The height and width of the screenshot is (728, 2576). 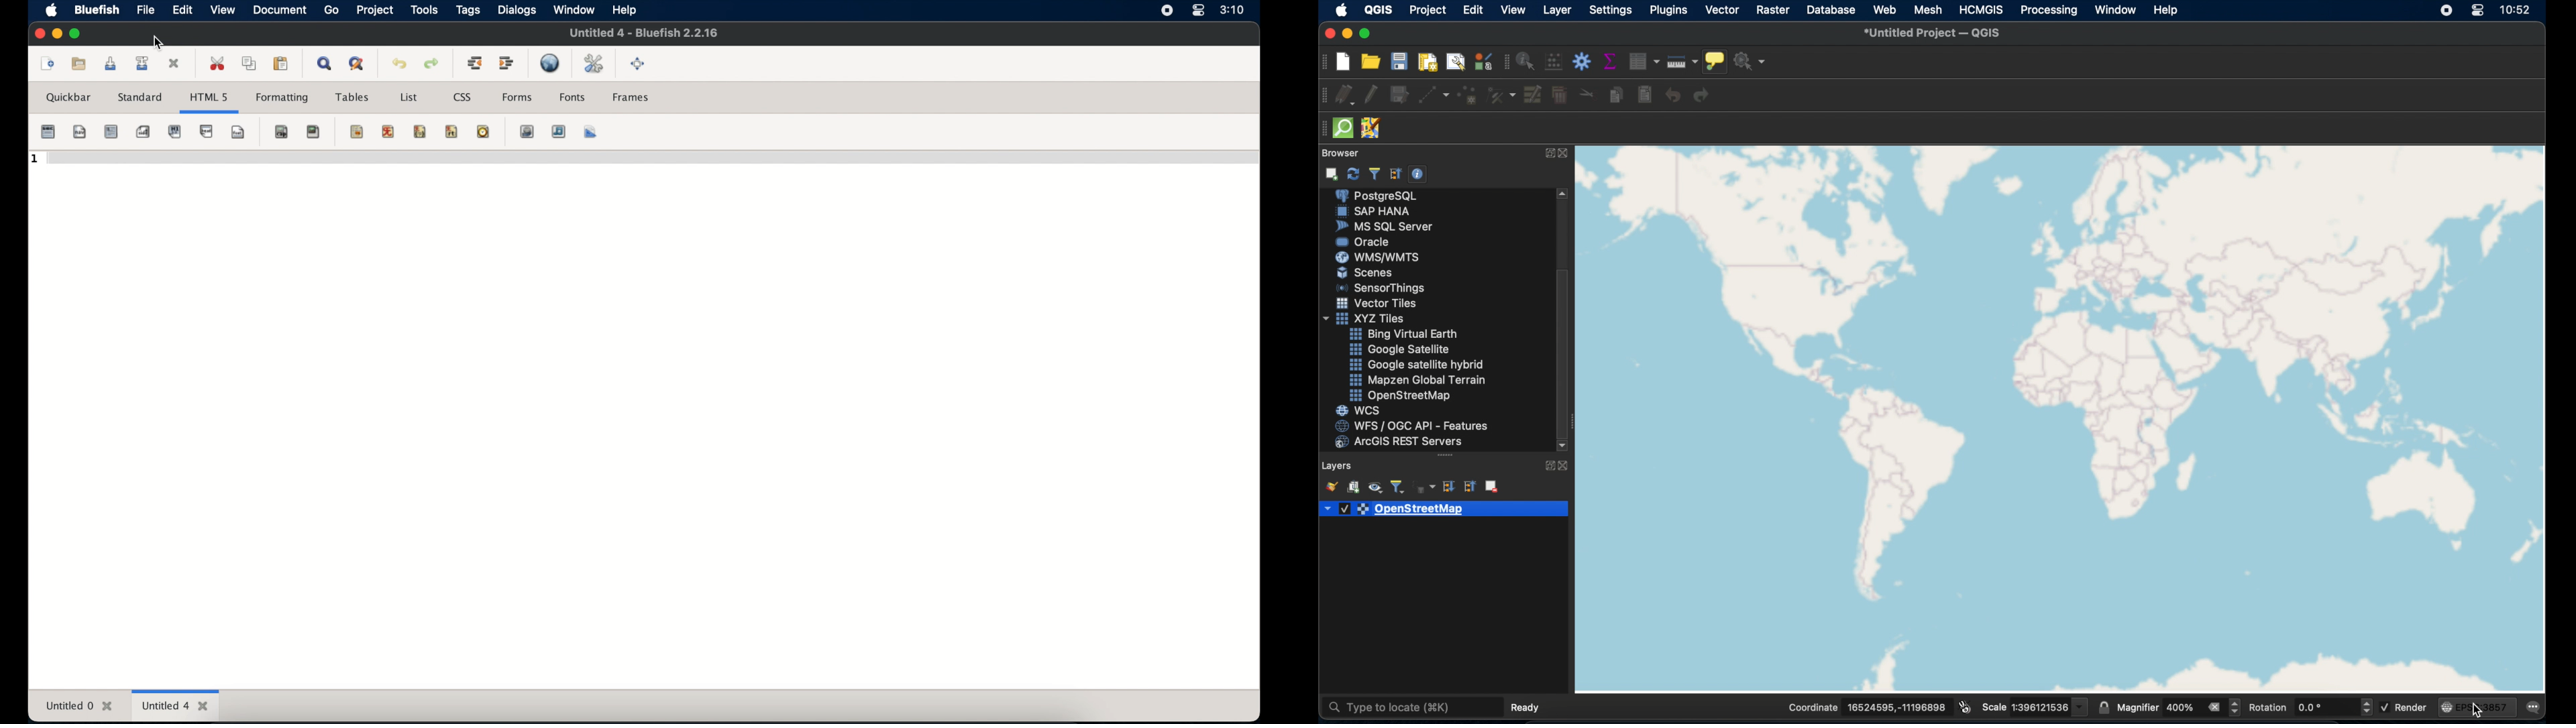 What do you see at coordinates (1338, 464) in the screenshot?
I see `layers` at bounding box center [1338, 464].